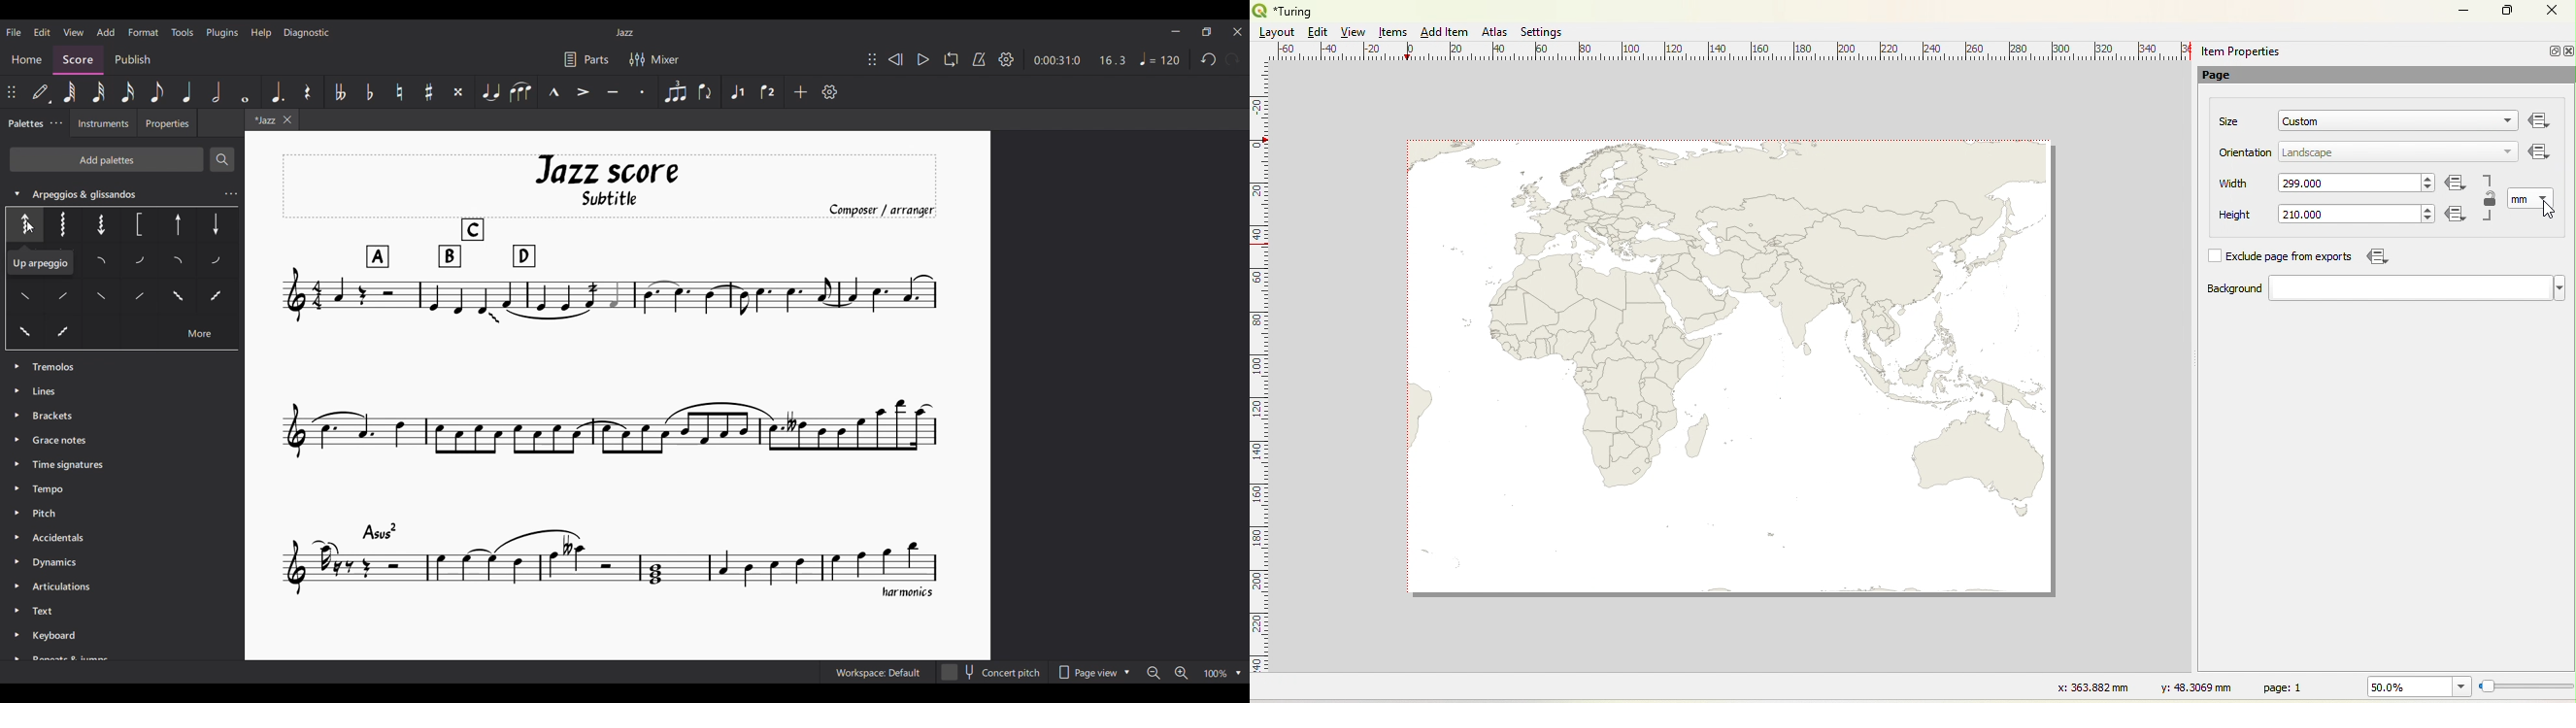  I want to click on Toggle natural, so click(400, 92).